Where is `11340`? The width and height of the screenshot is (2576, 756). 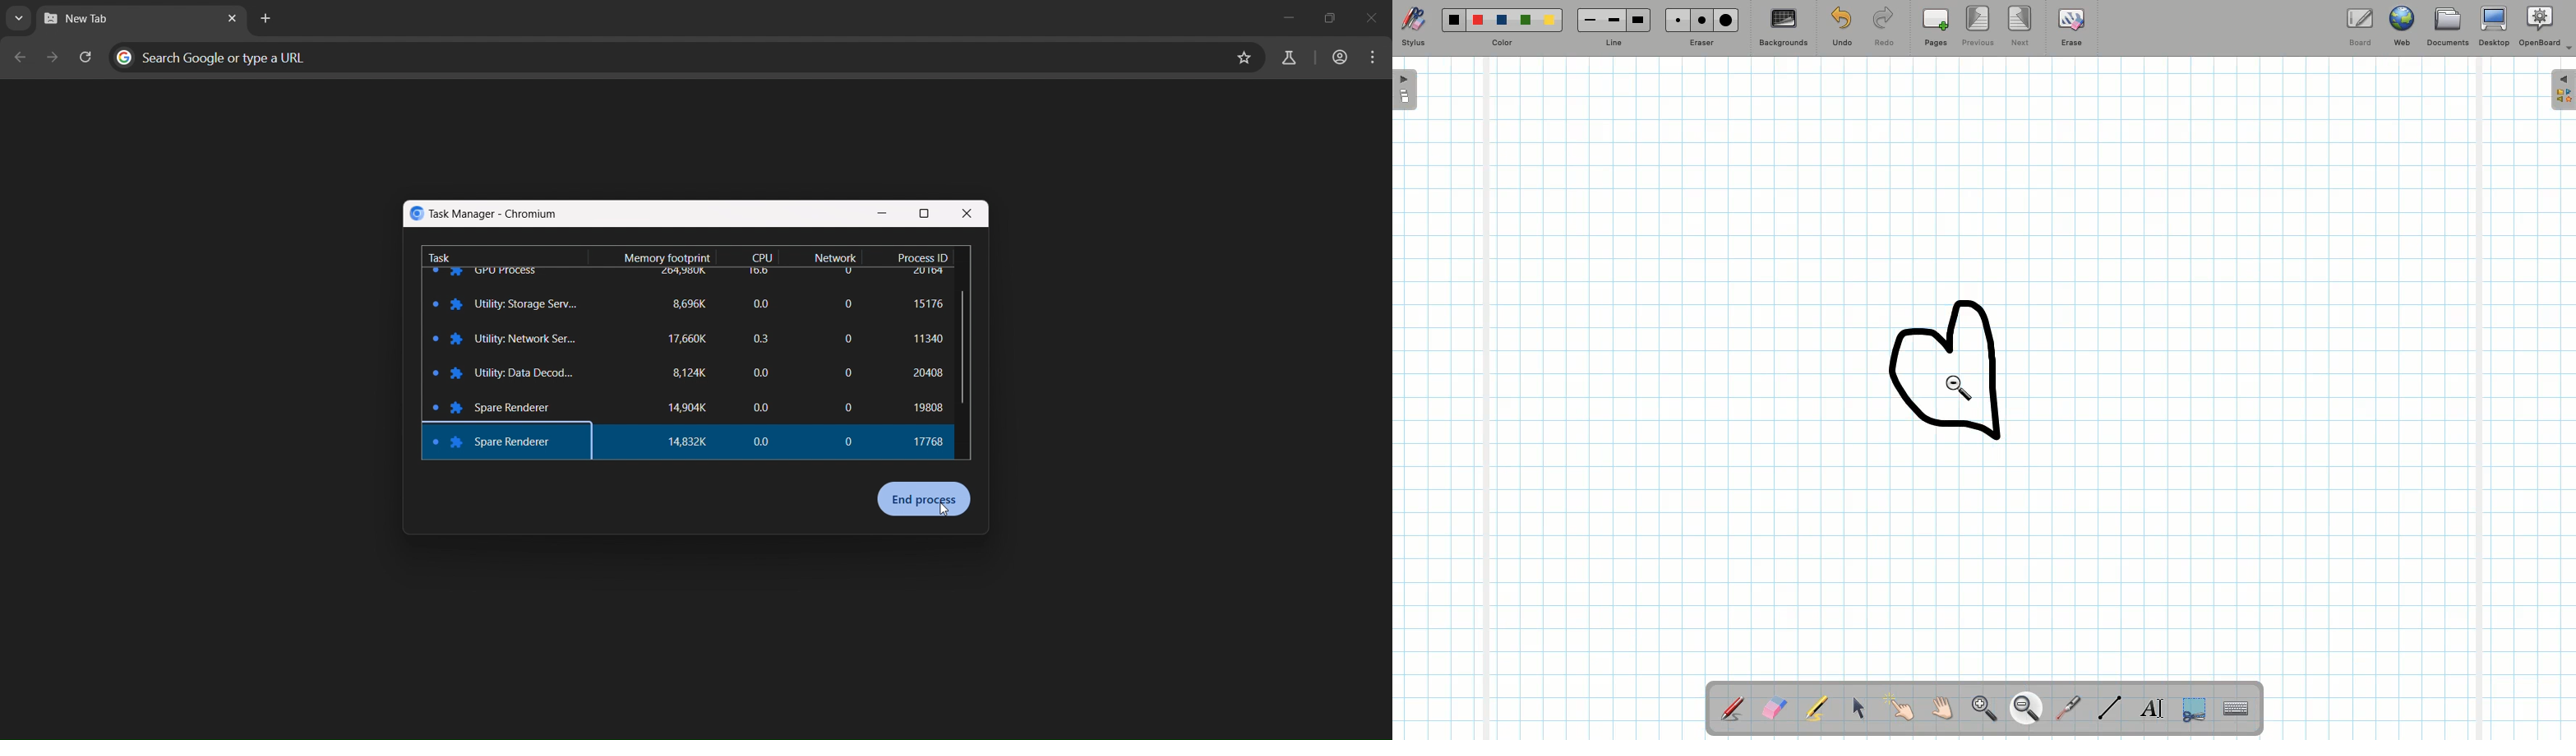 11340 is located at coordinates (923, 340).